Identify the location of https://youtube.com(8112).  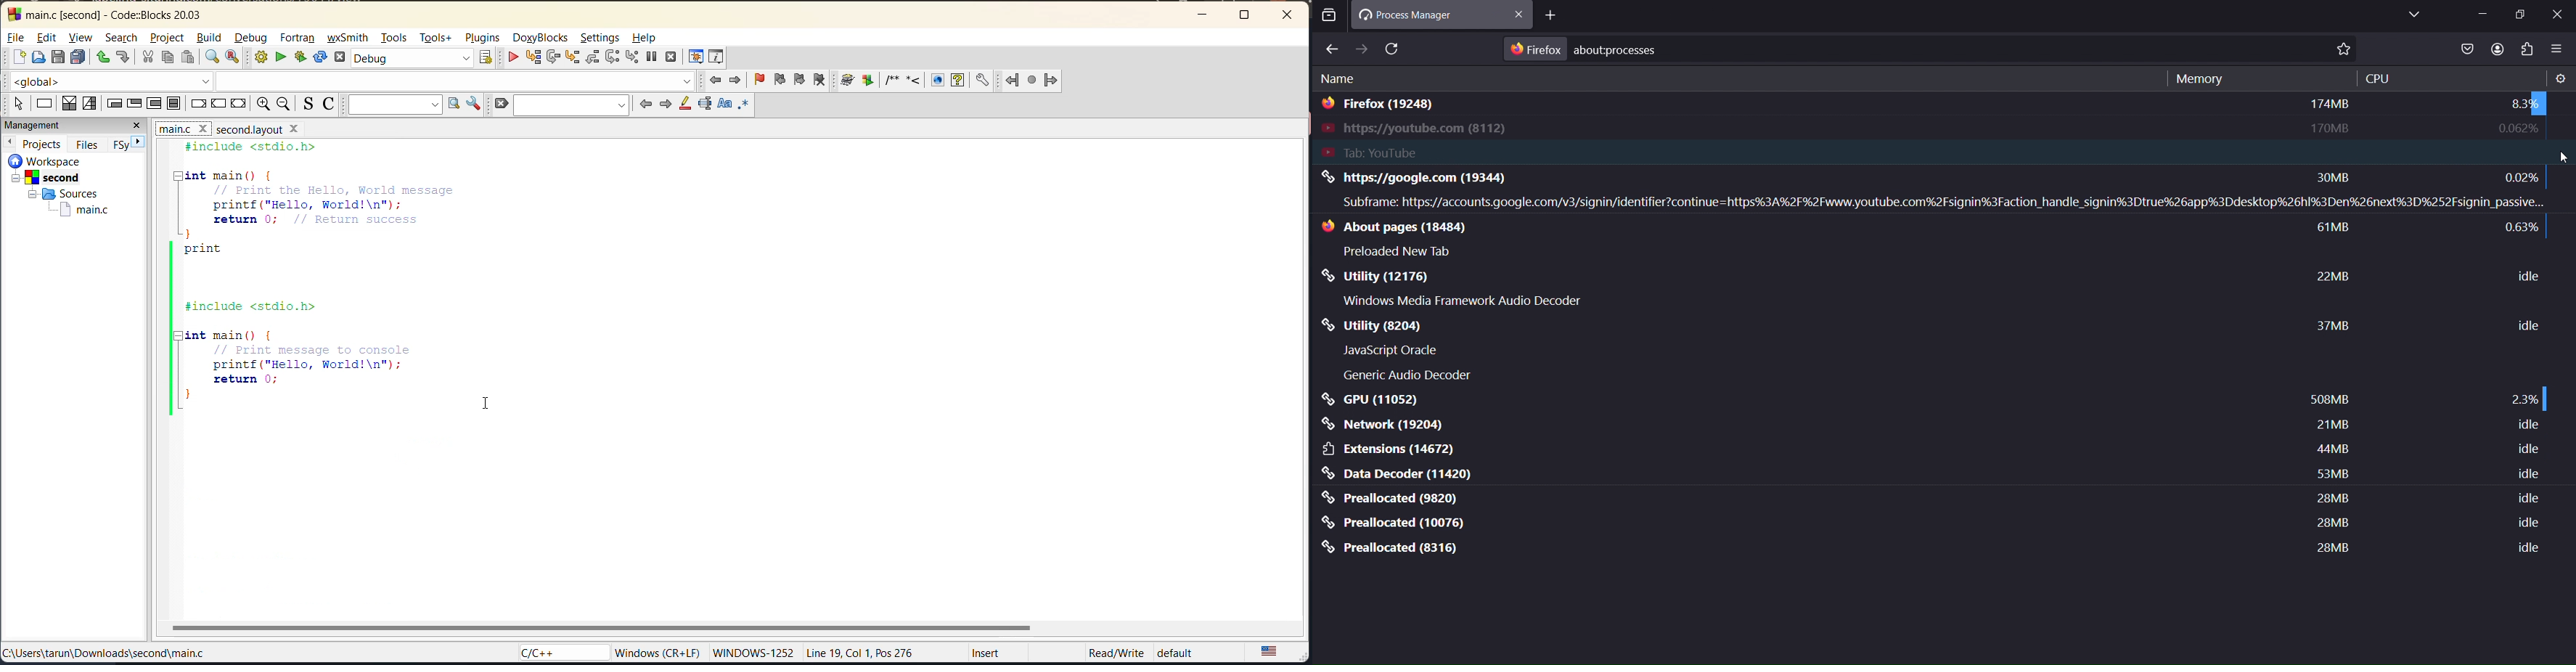
(1429, 130).